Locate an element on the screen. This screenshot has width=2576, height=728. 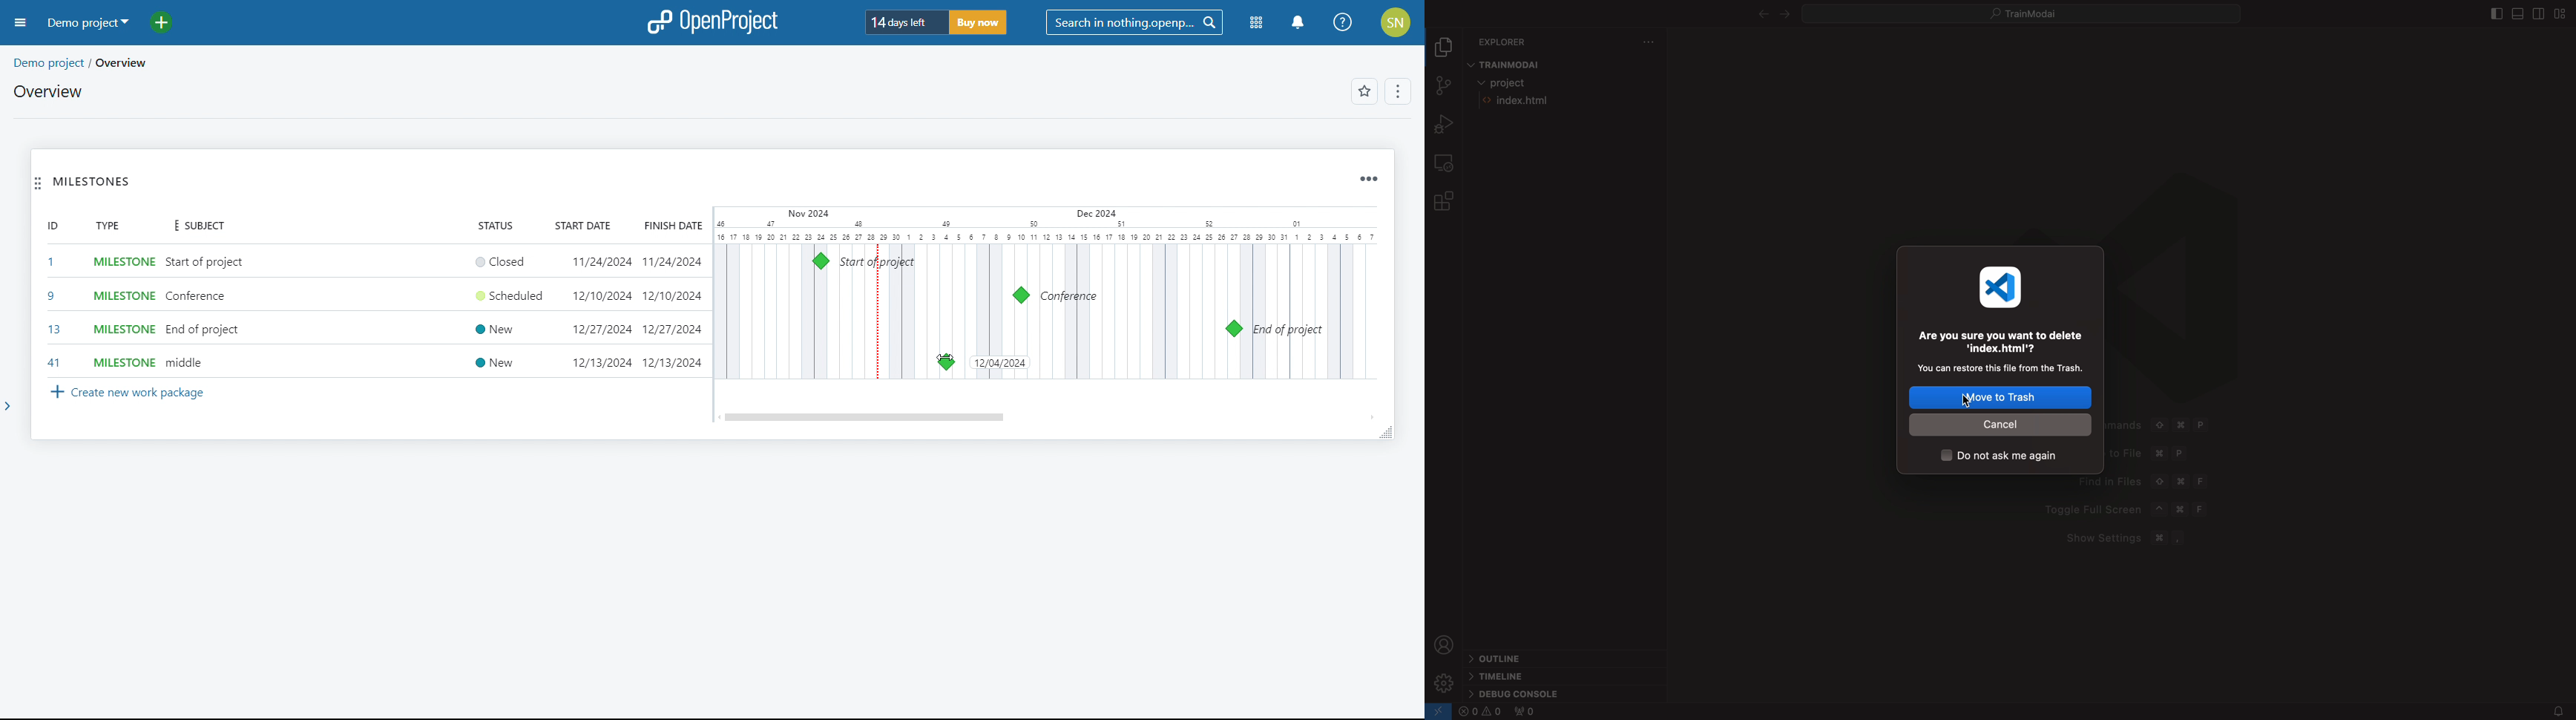
move to thrash is located at coordinates (2001, 398).